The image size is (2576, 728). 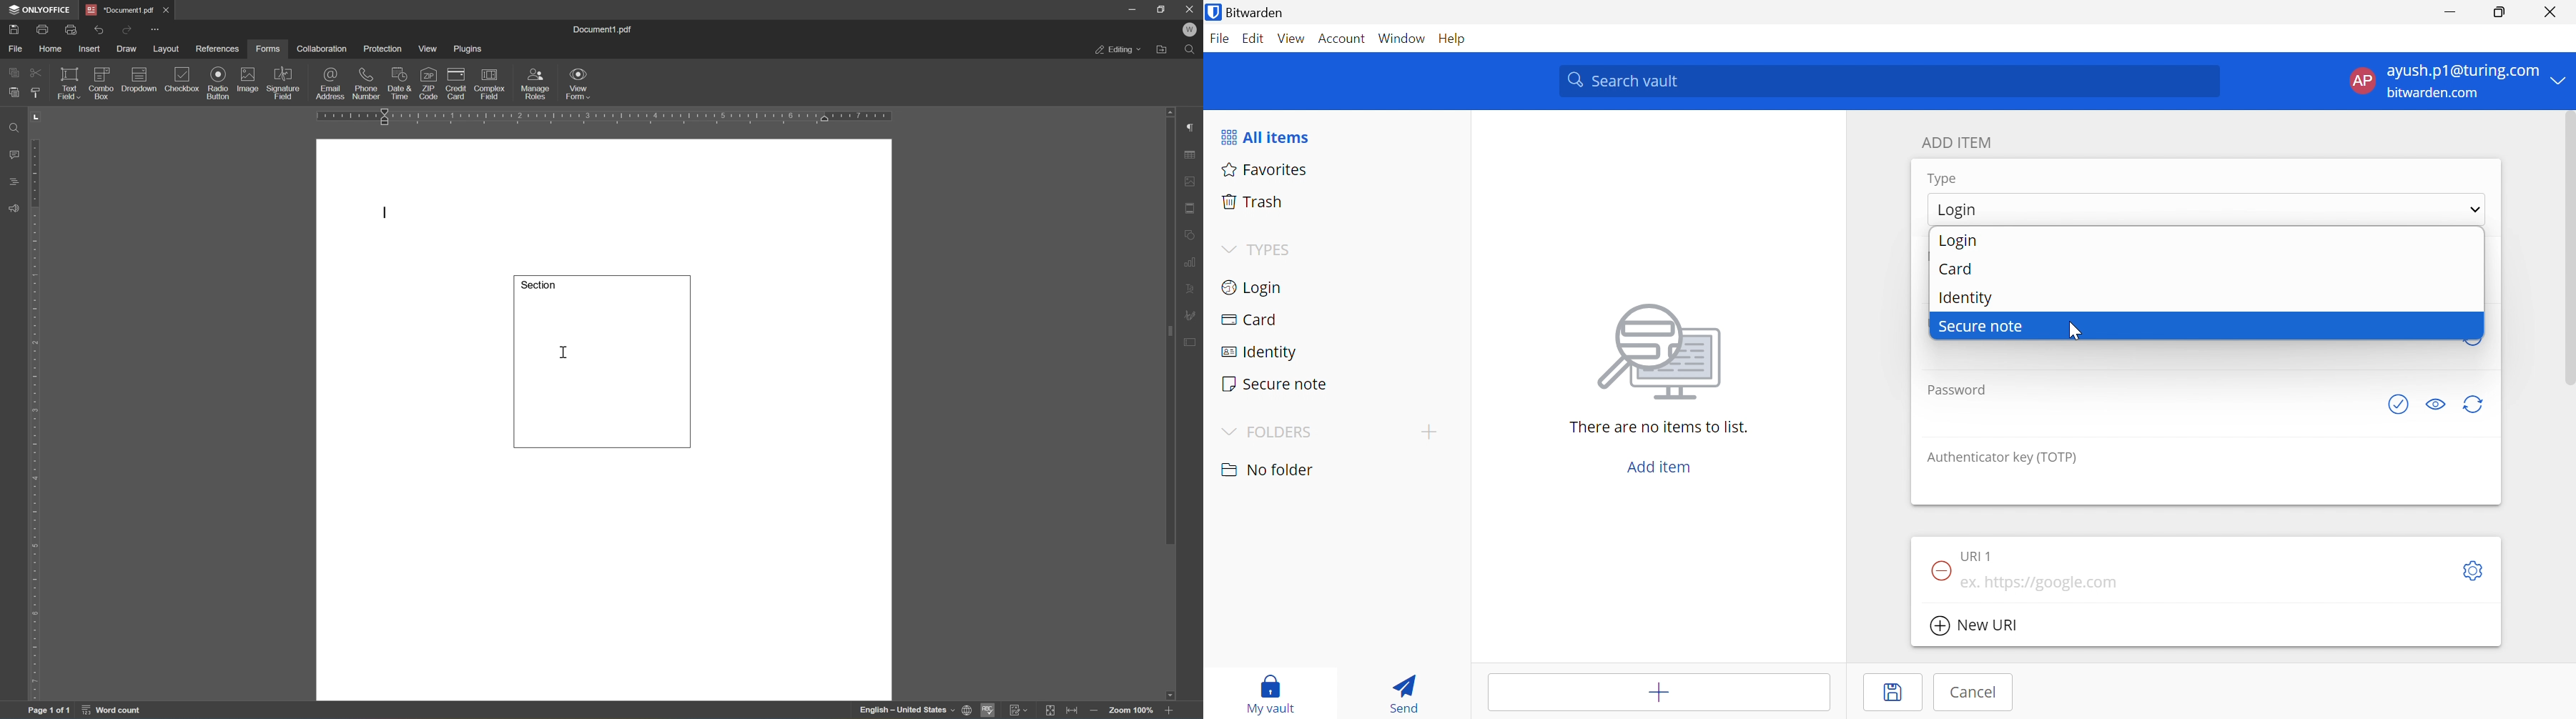 I want to click on Login, so click(x=2206, y=209).